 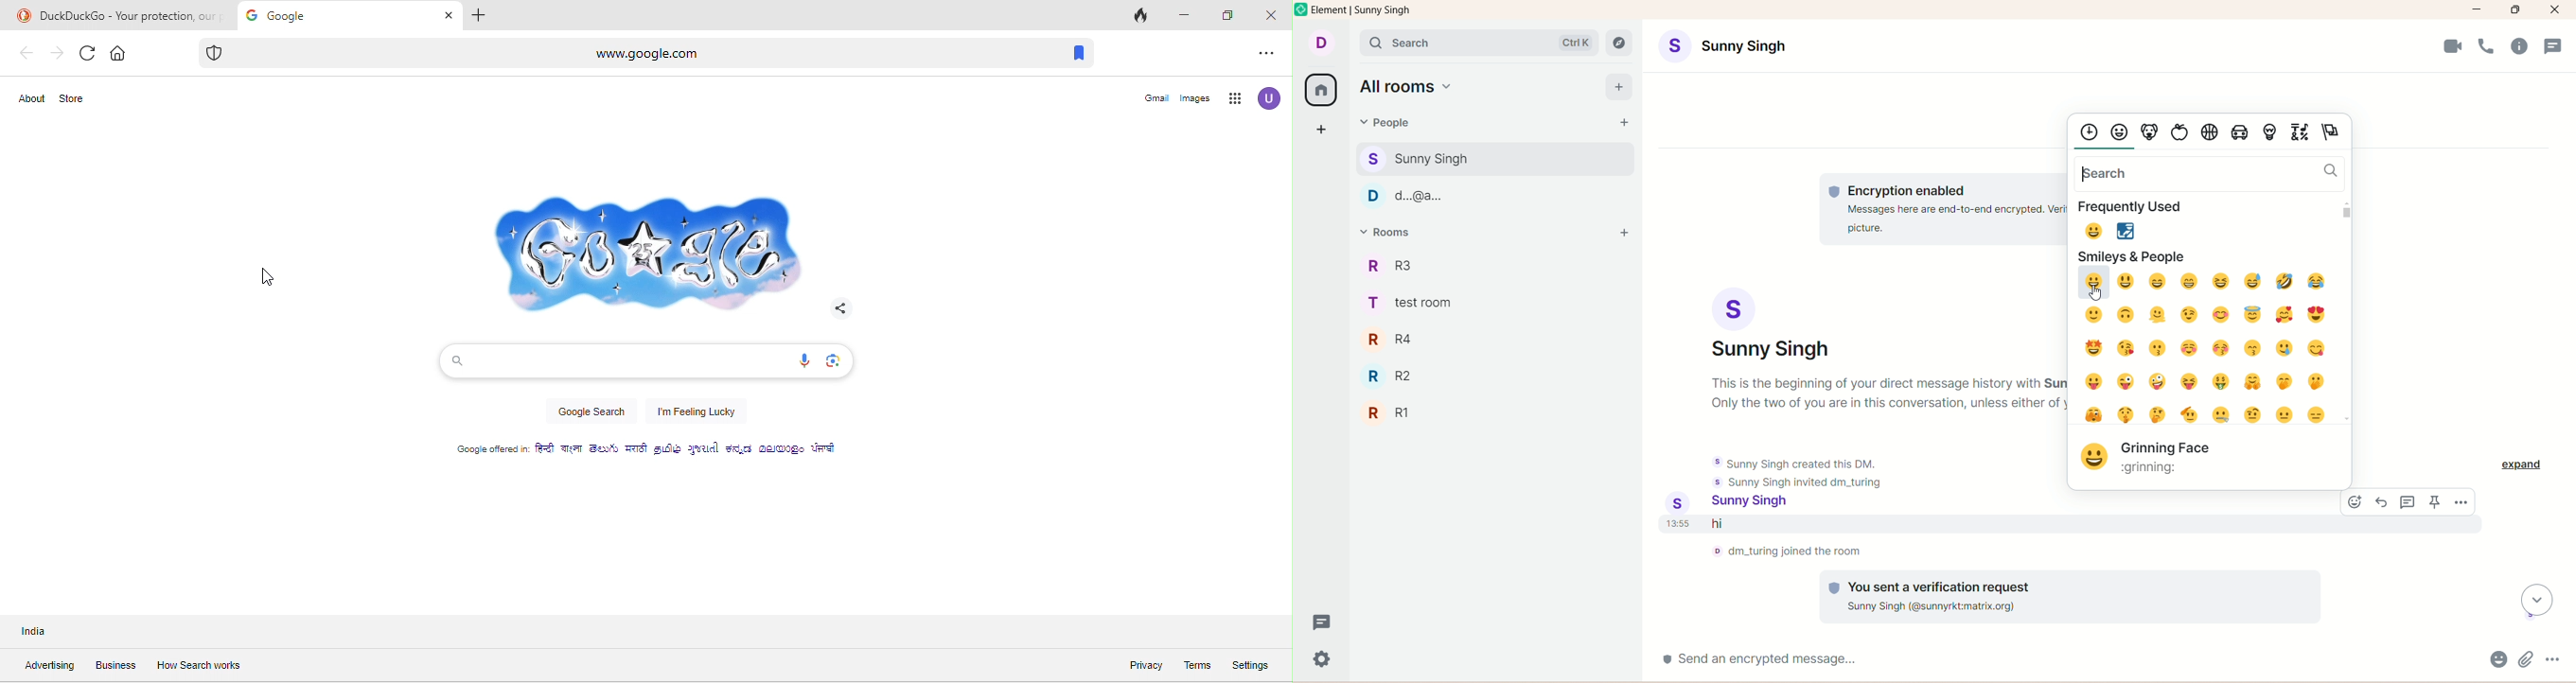 What do you see at coordinates (2284, 414) in the screenshot?
I see `Neutral face` at bounding box center [2284, 414].